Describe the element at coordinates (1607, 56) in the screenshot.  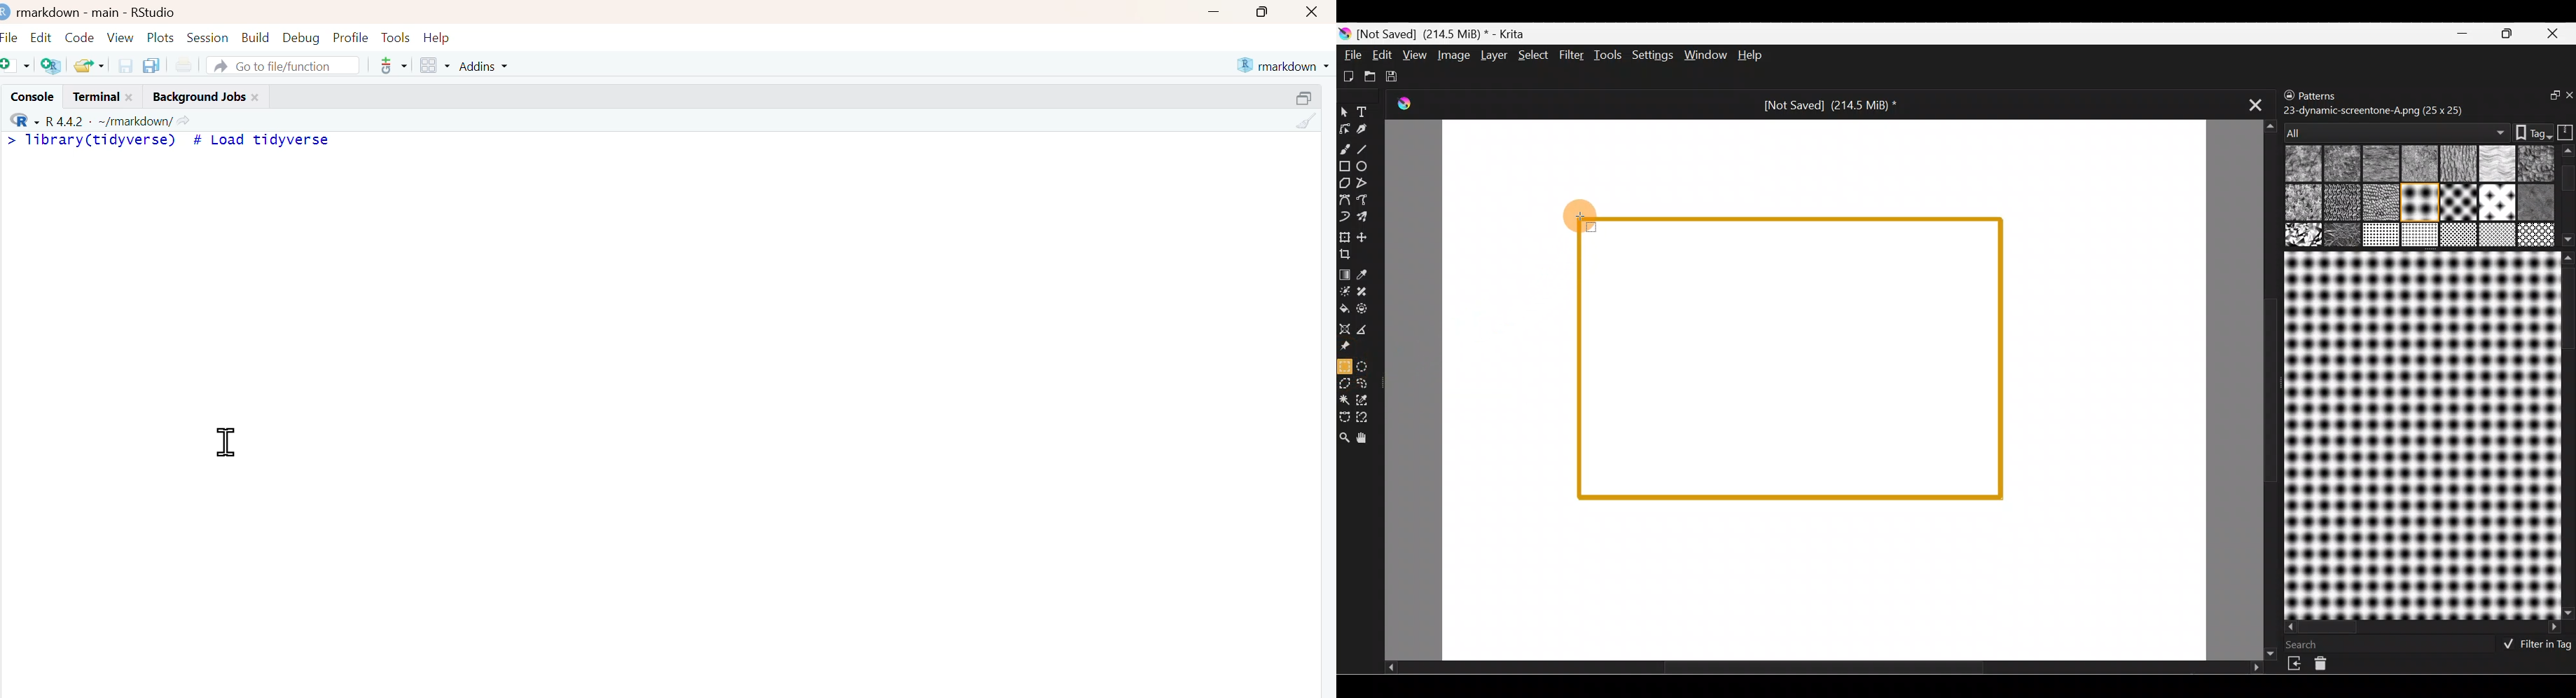
I see `Tools` at that location.